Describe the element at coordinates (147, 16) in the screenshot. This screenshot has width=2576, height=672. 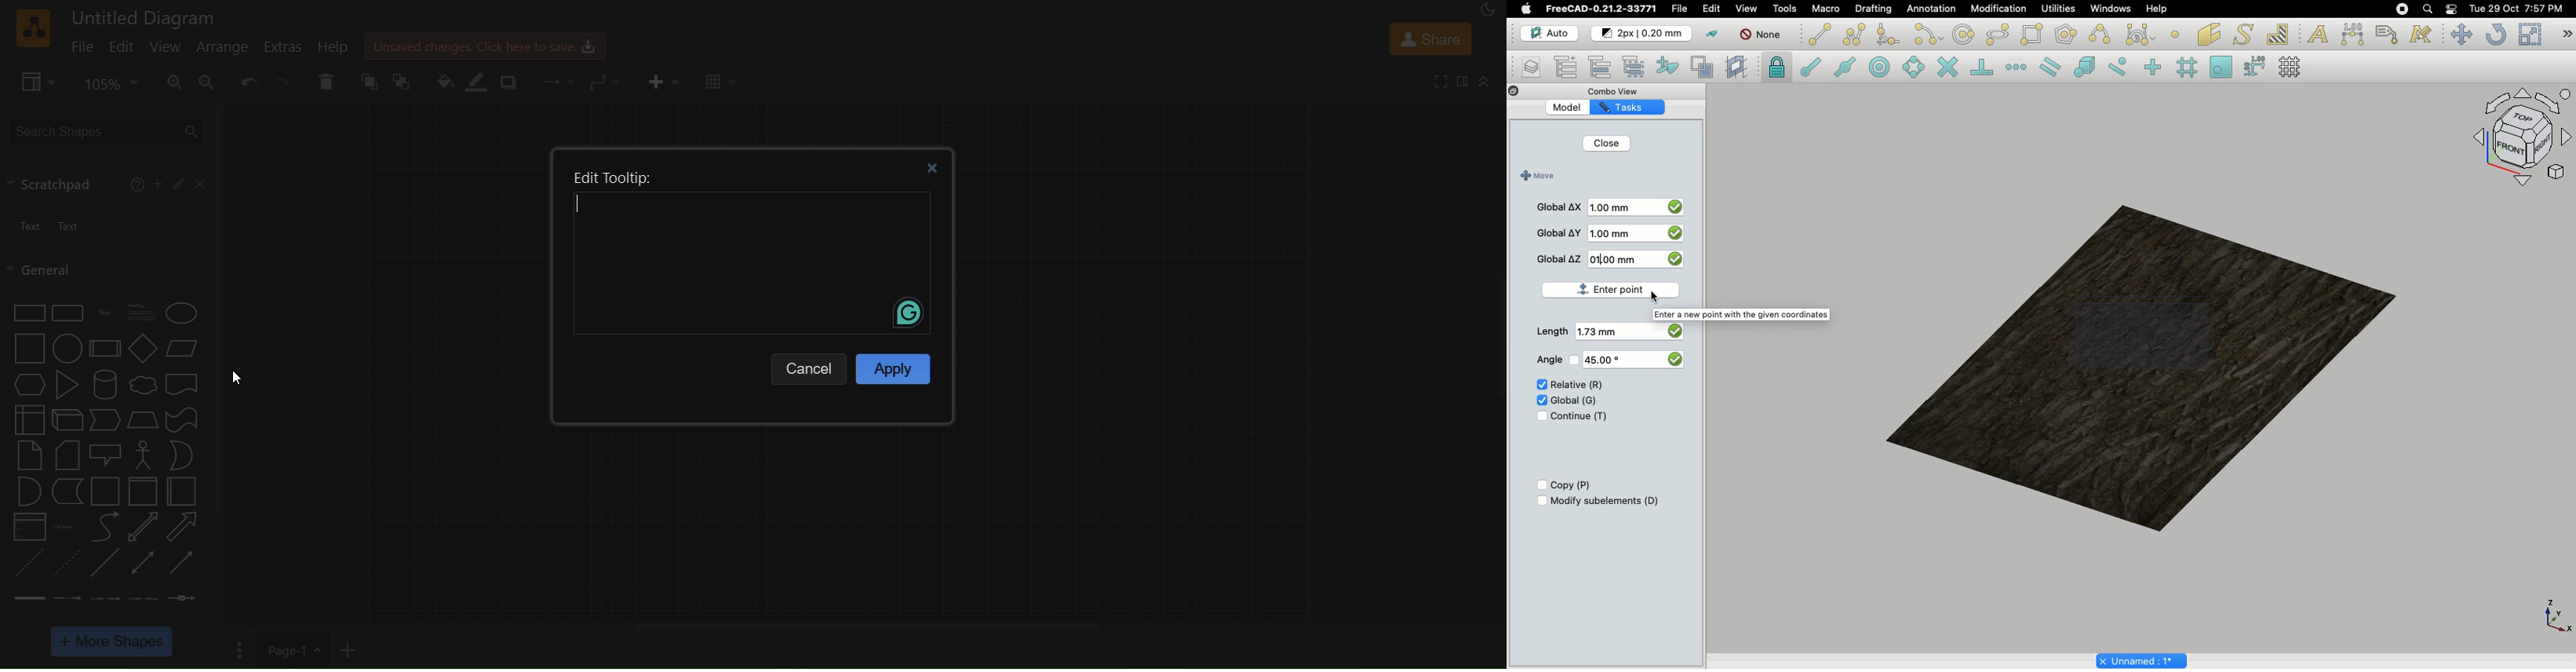
I see `untitled diagram` at that location.